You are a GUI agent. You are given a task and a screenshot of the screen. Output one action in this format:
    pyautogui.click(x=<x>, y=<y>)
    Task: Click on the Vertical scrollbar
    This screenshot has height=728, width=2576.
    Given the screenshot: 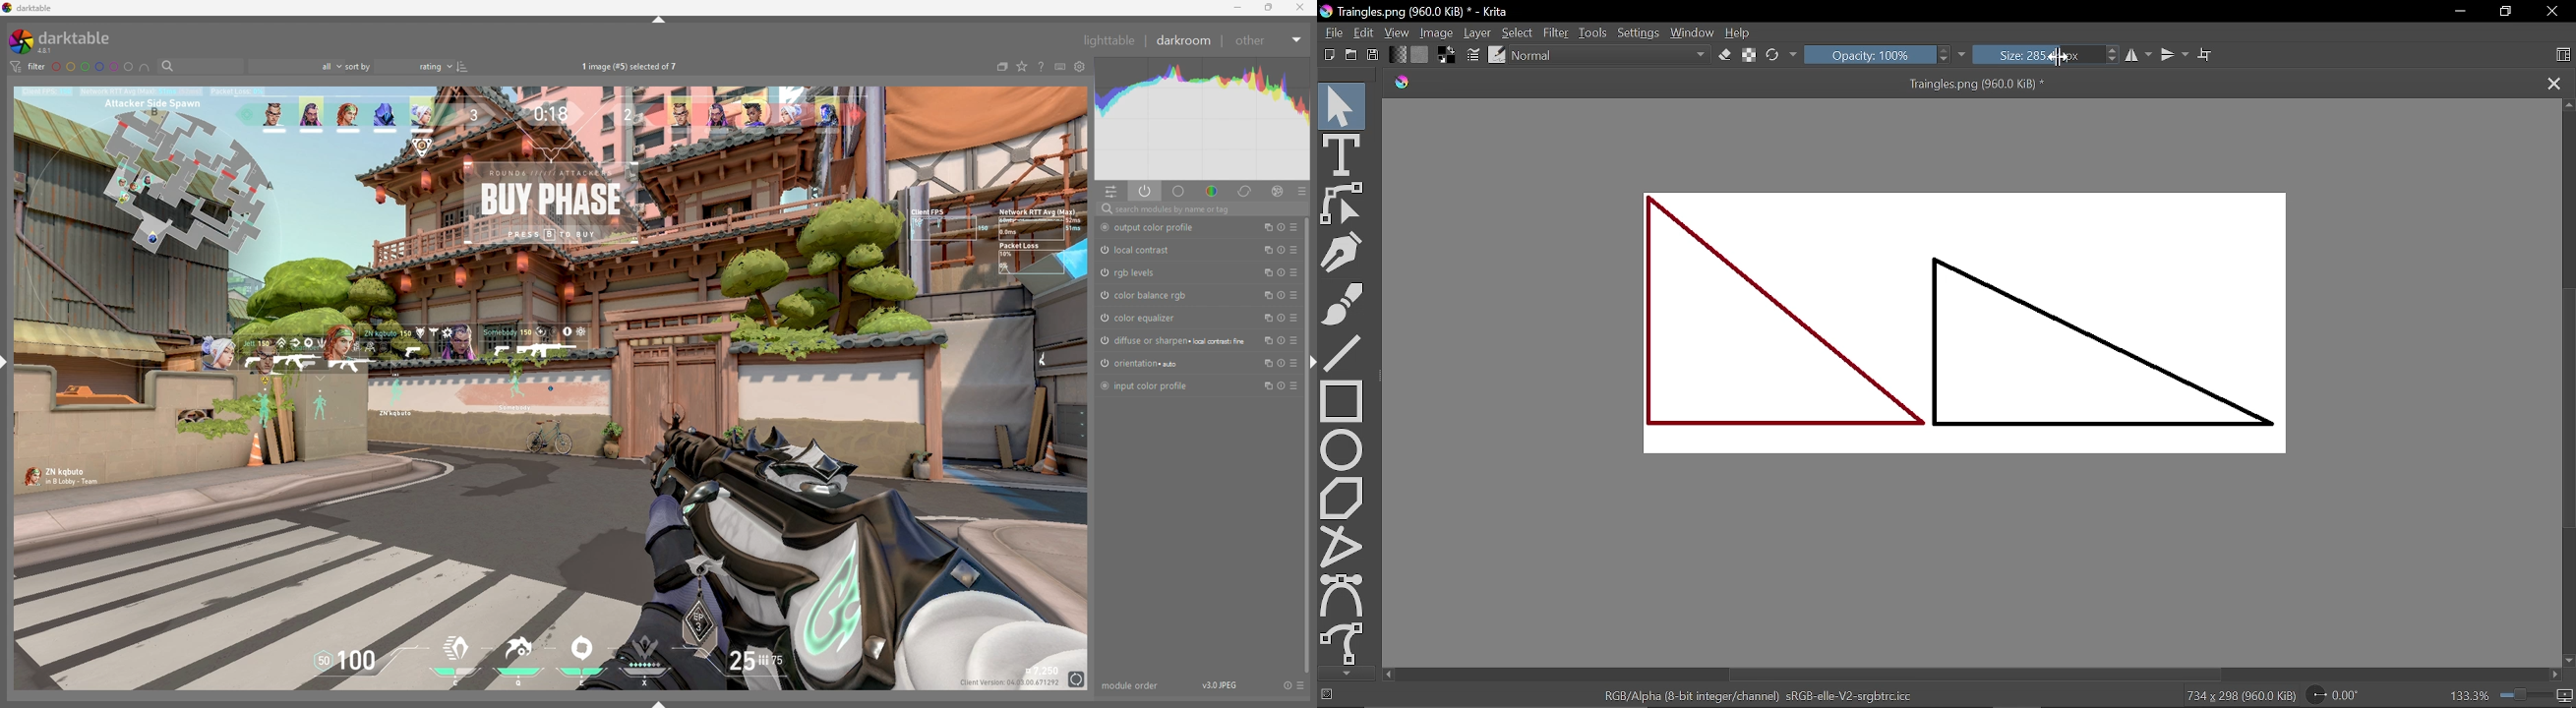 What is the action you would take?
    pyautogui.click(x=2568, y=405)
    